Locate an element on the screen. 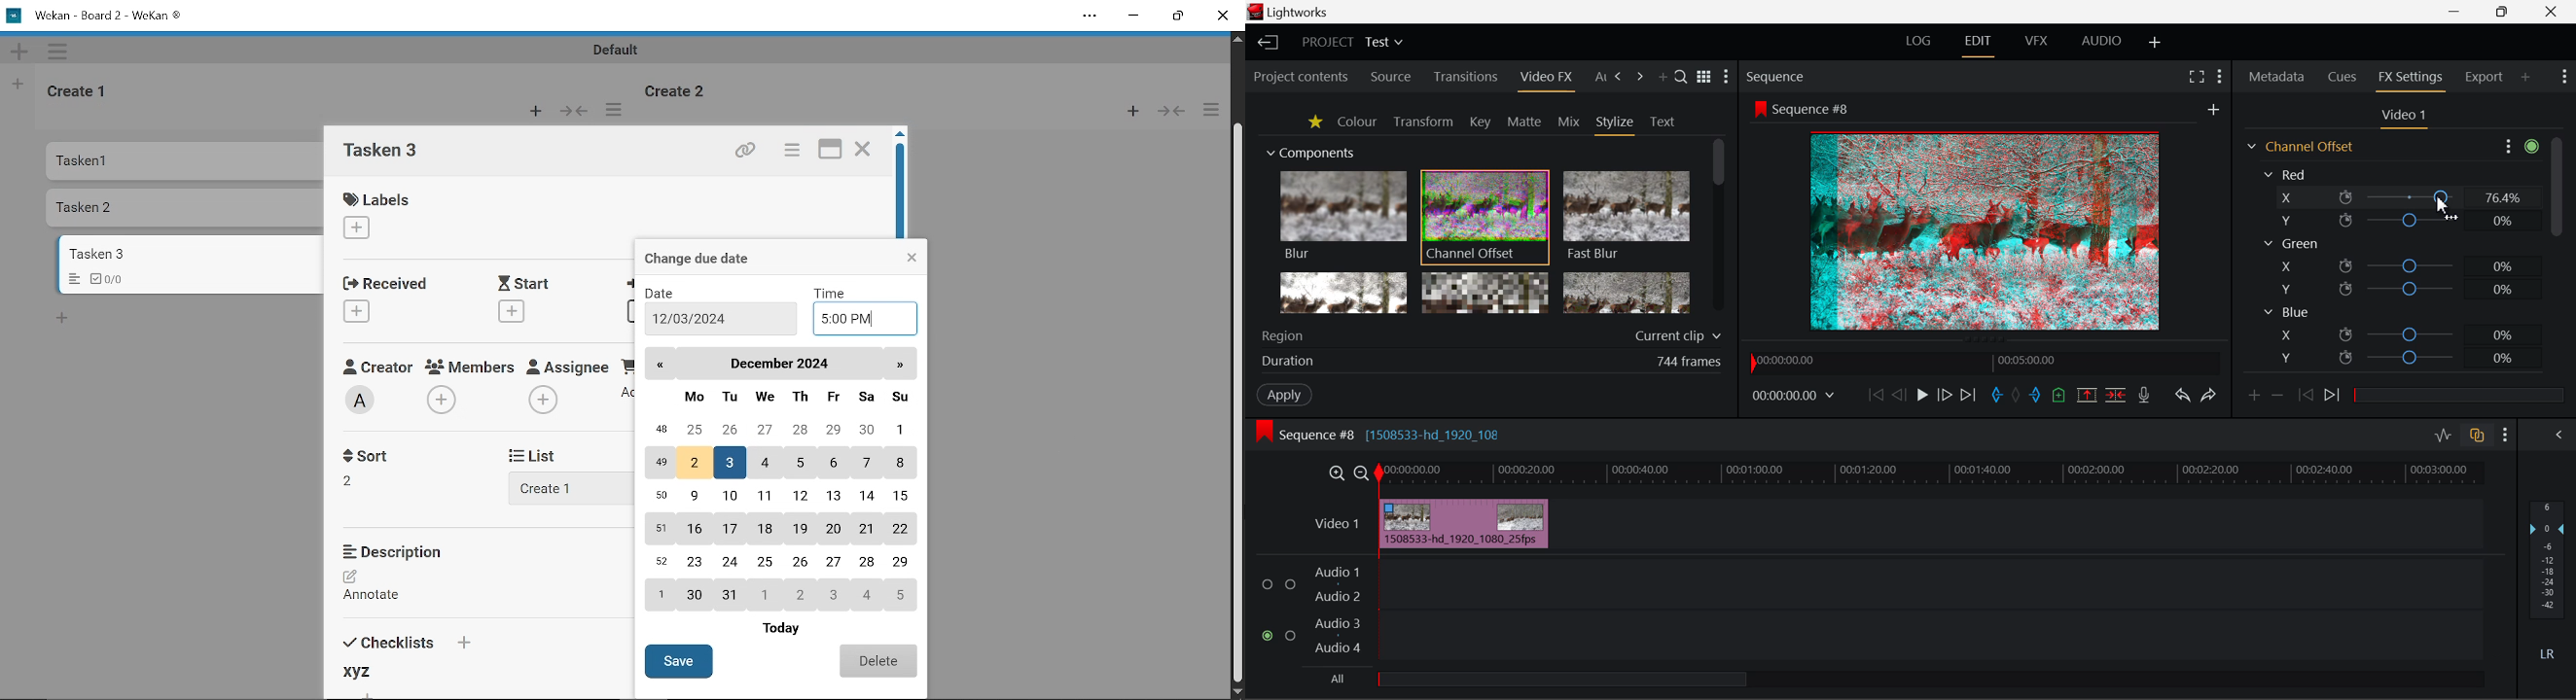 Image resolution: width=2576 pixels, height=700 pixels. Mark Cue is located at coordinates (2060, 394).